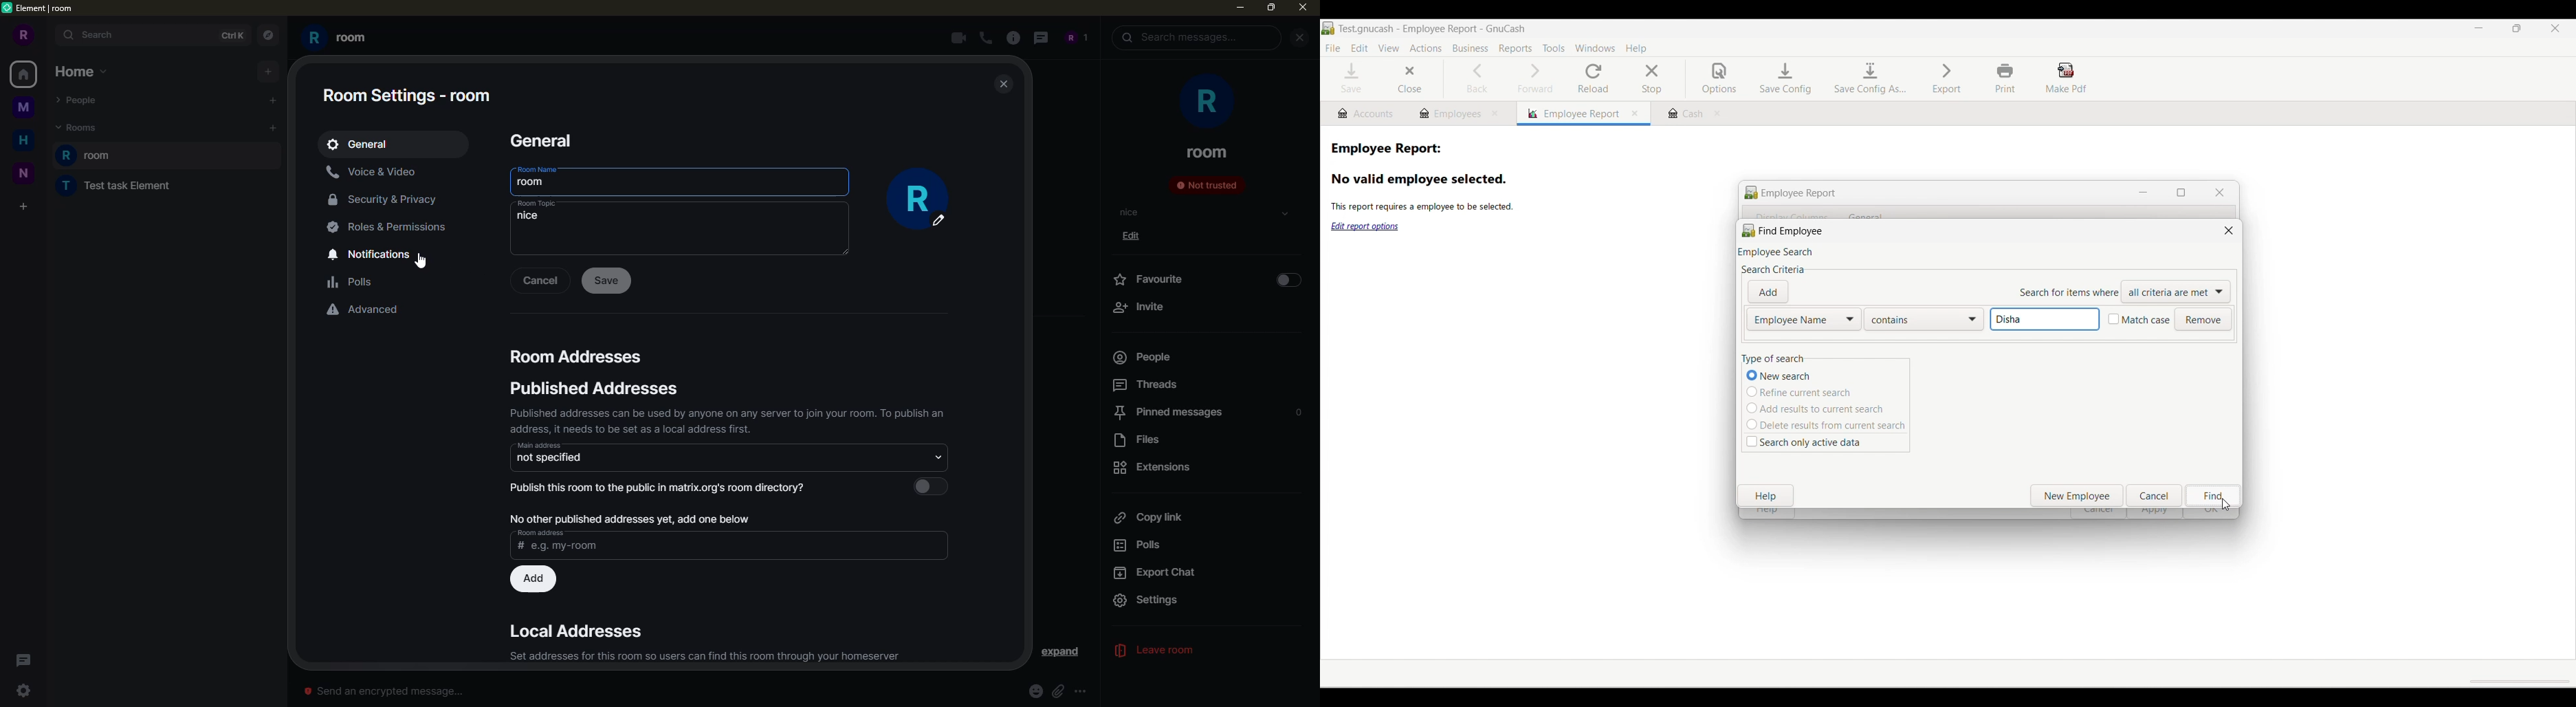 The image size is (2576, 728). I want to click on edit, so click(1136, 238).